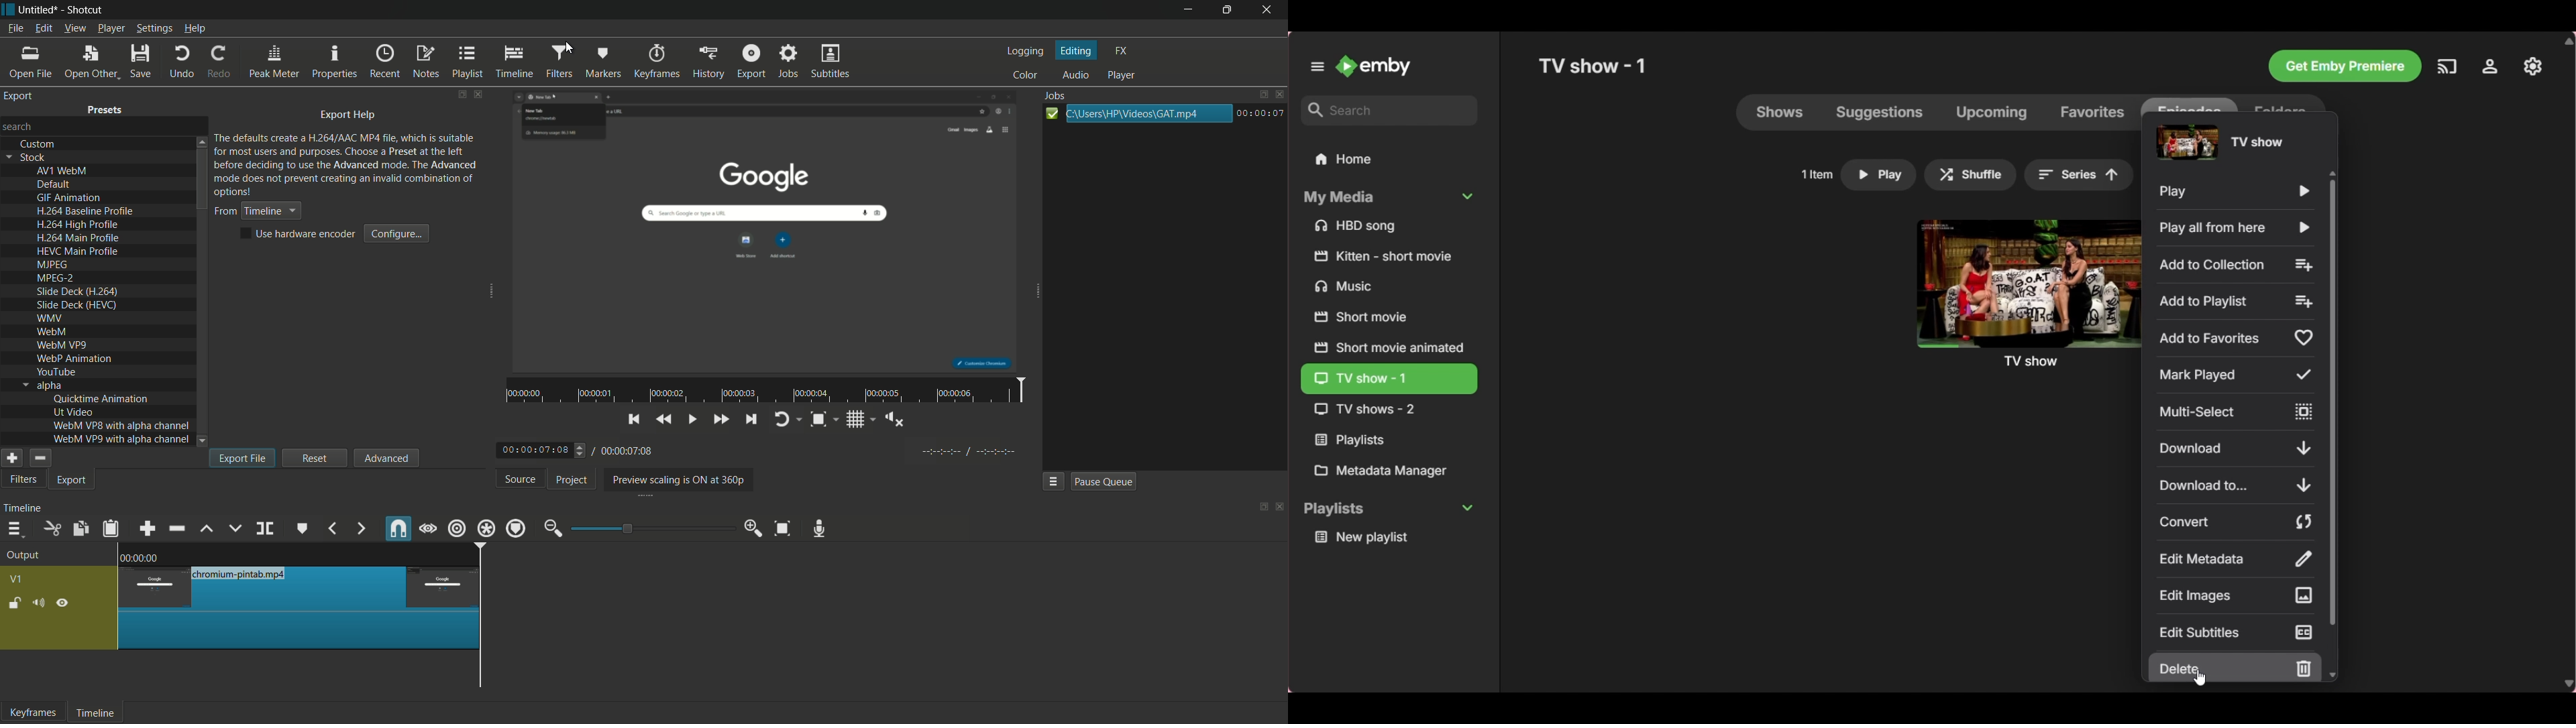 Image resolution: width=2576 pixels, height=728 pixels. Describe the element at coordinates (300, 607) in the screenshot. I see `only this segment is left now` at that location.